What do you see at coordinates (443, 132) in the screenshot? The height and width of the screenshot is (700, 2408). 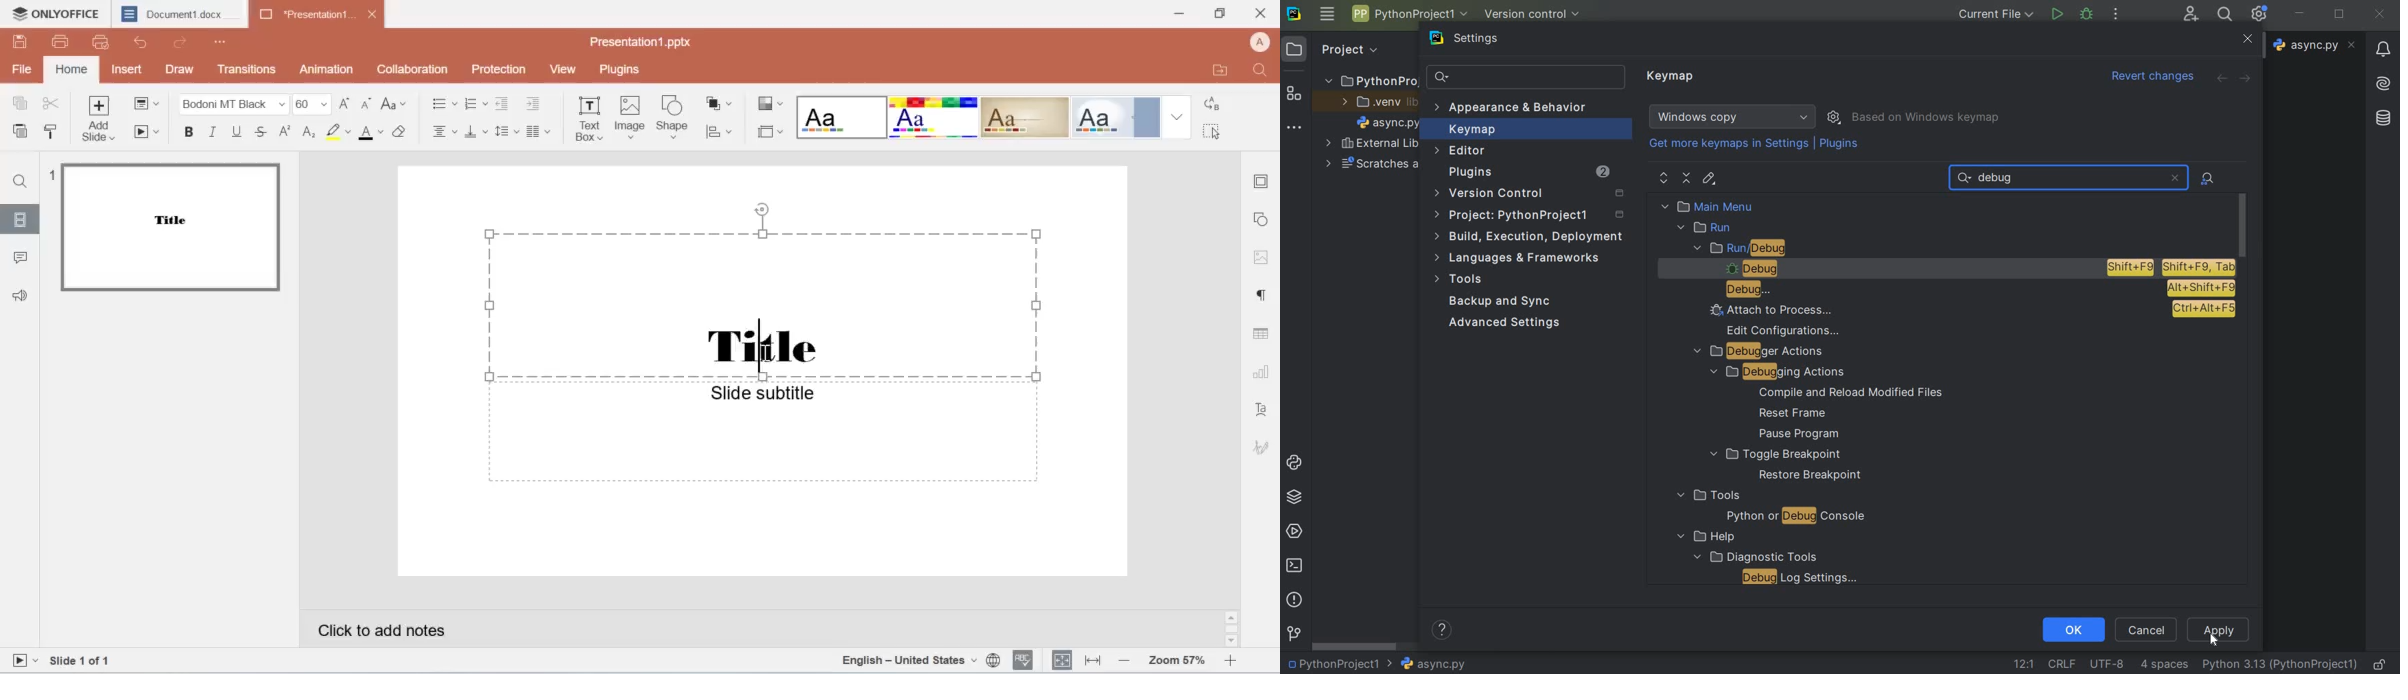 I see `alignment` at bounding box center [443, 132].